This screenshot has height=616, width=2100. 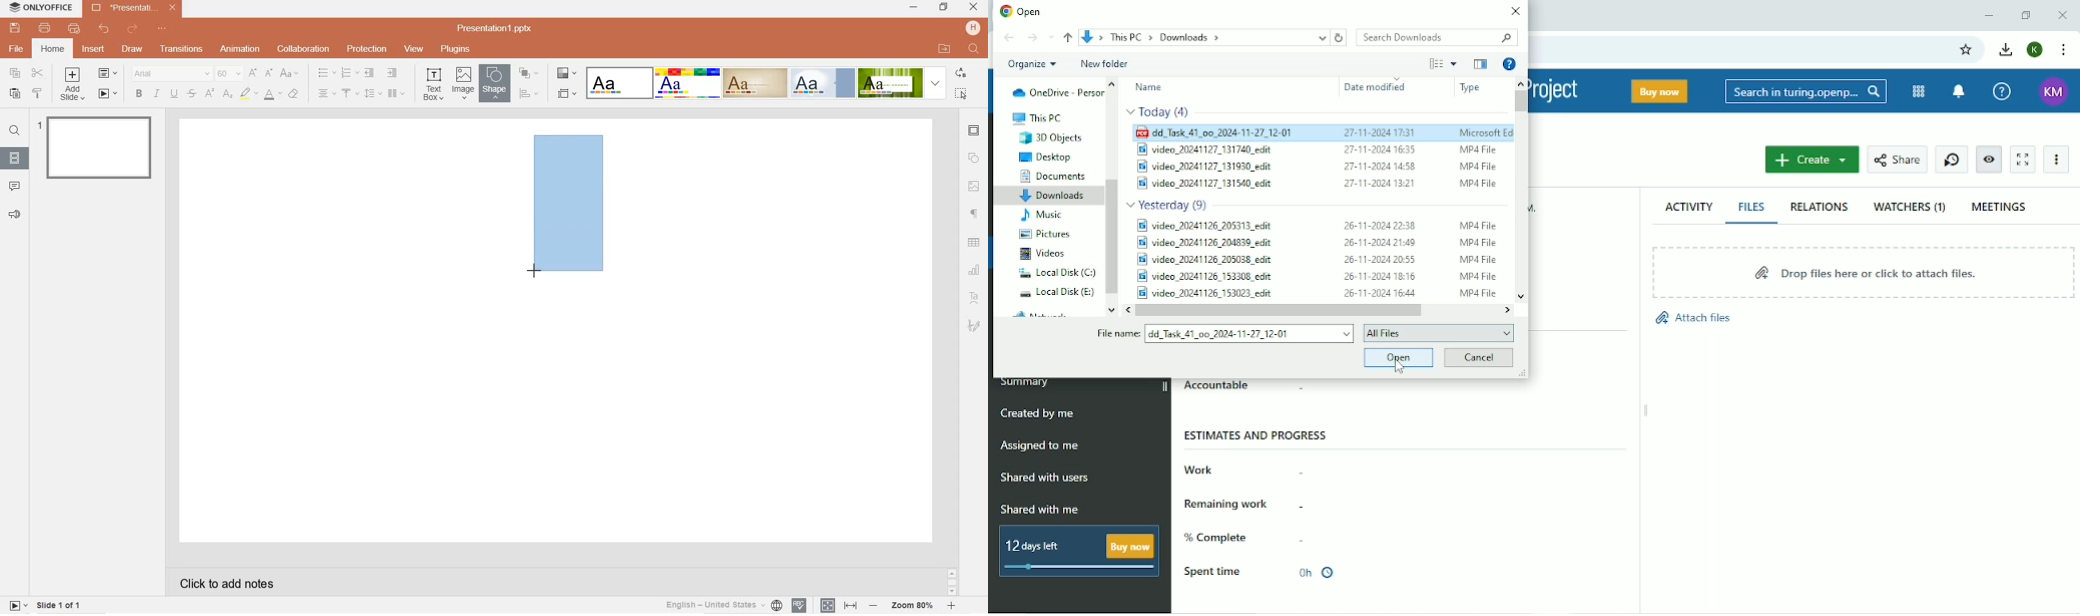 I want to click on signature, so click(x=975, y=325).